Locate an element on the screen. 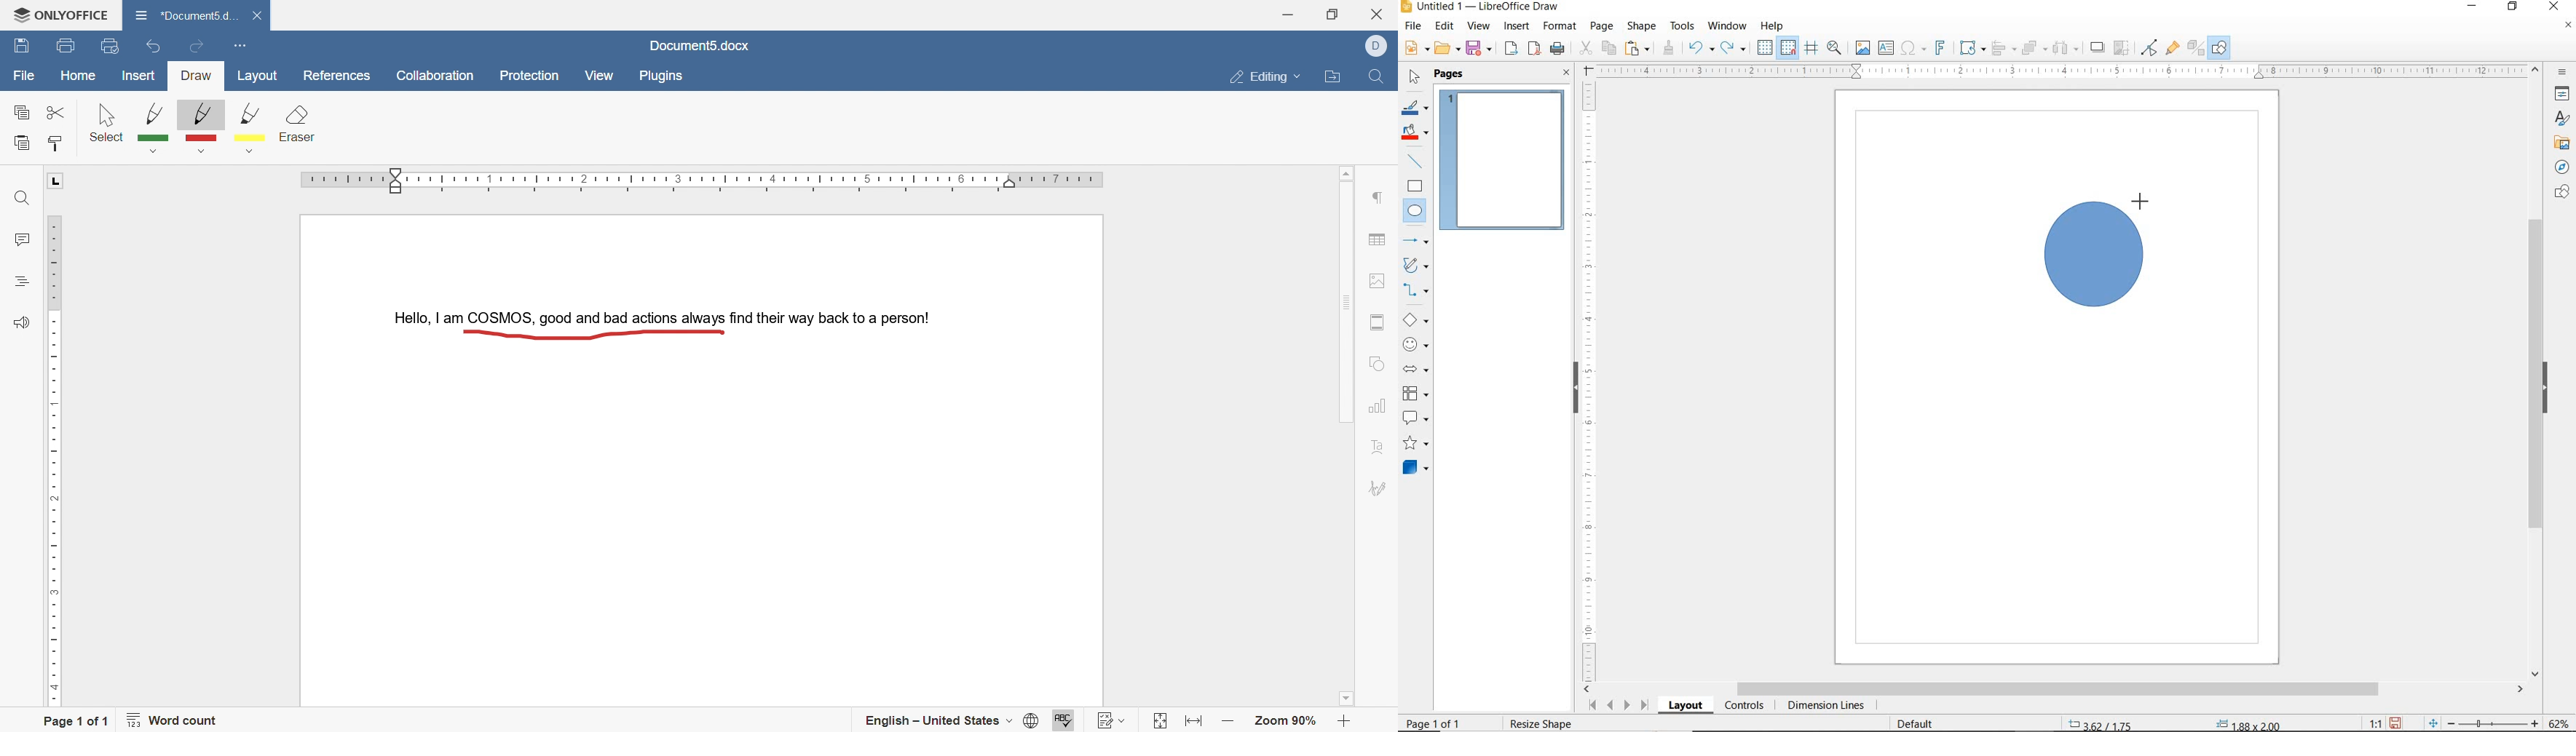 Image resolution: width=2576 pixels, height=756 pixels. references is located at coordinates (335, 76).